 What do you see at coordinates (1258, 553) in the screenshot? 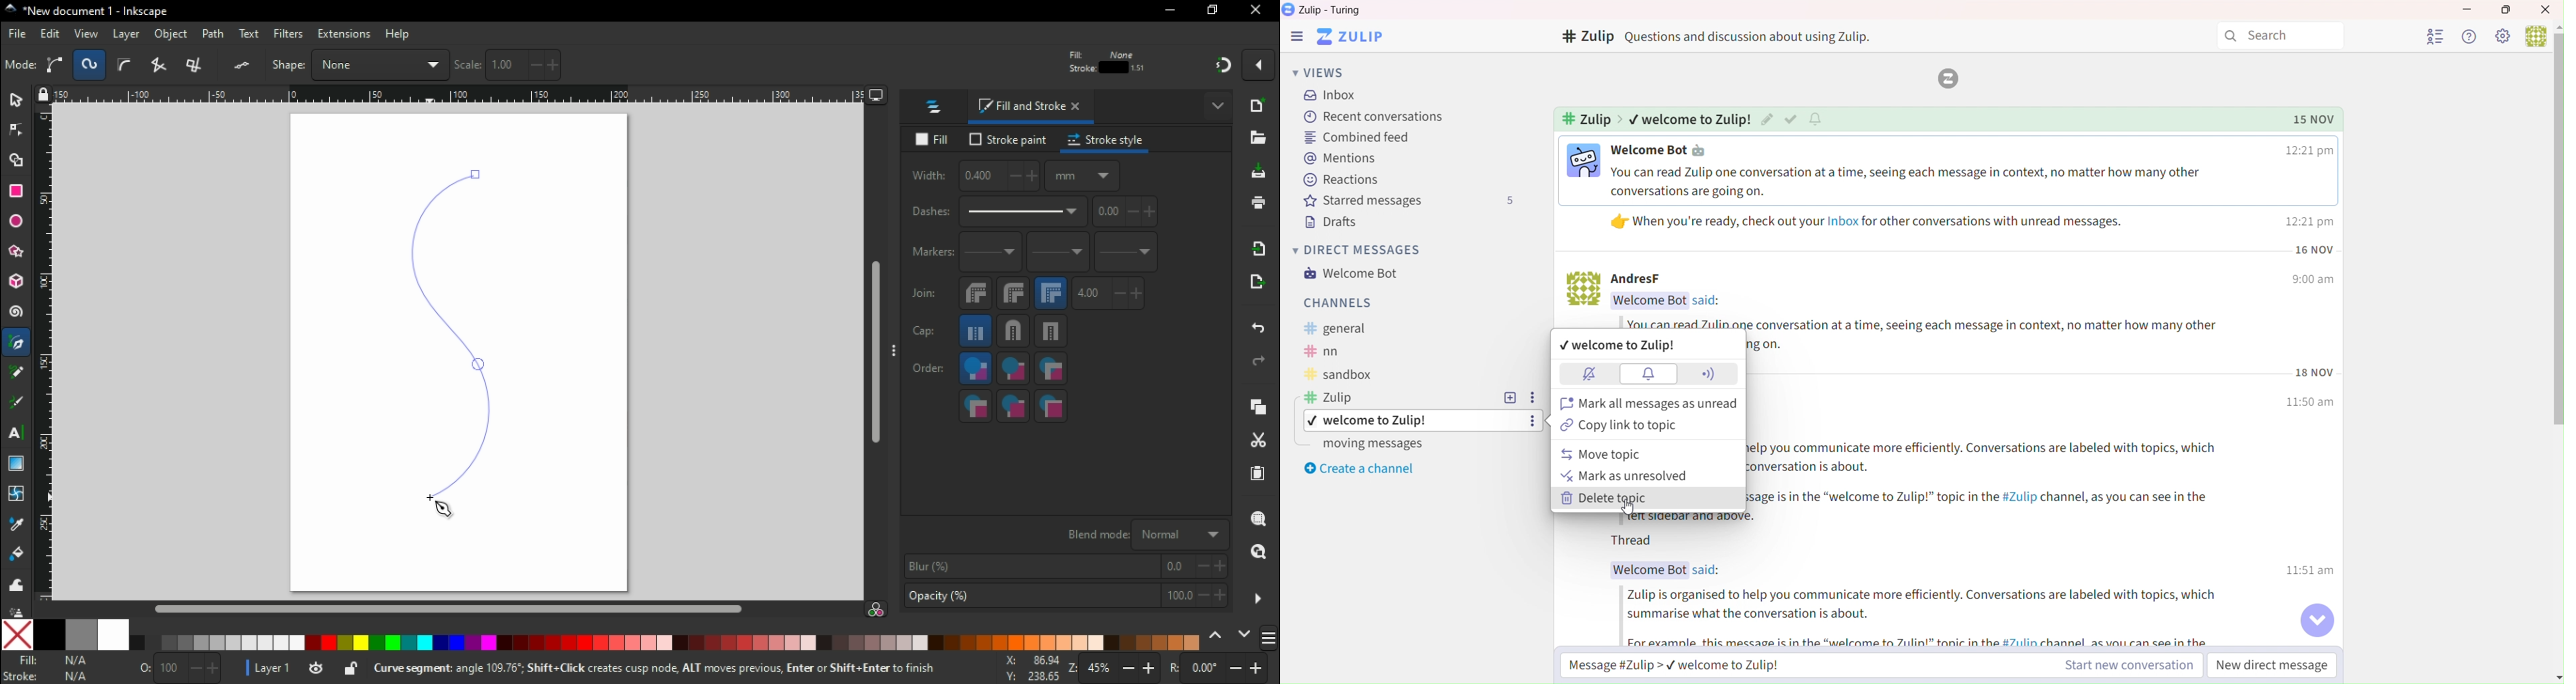
I see `zoom drawing` at bounding box center [1258, 553].